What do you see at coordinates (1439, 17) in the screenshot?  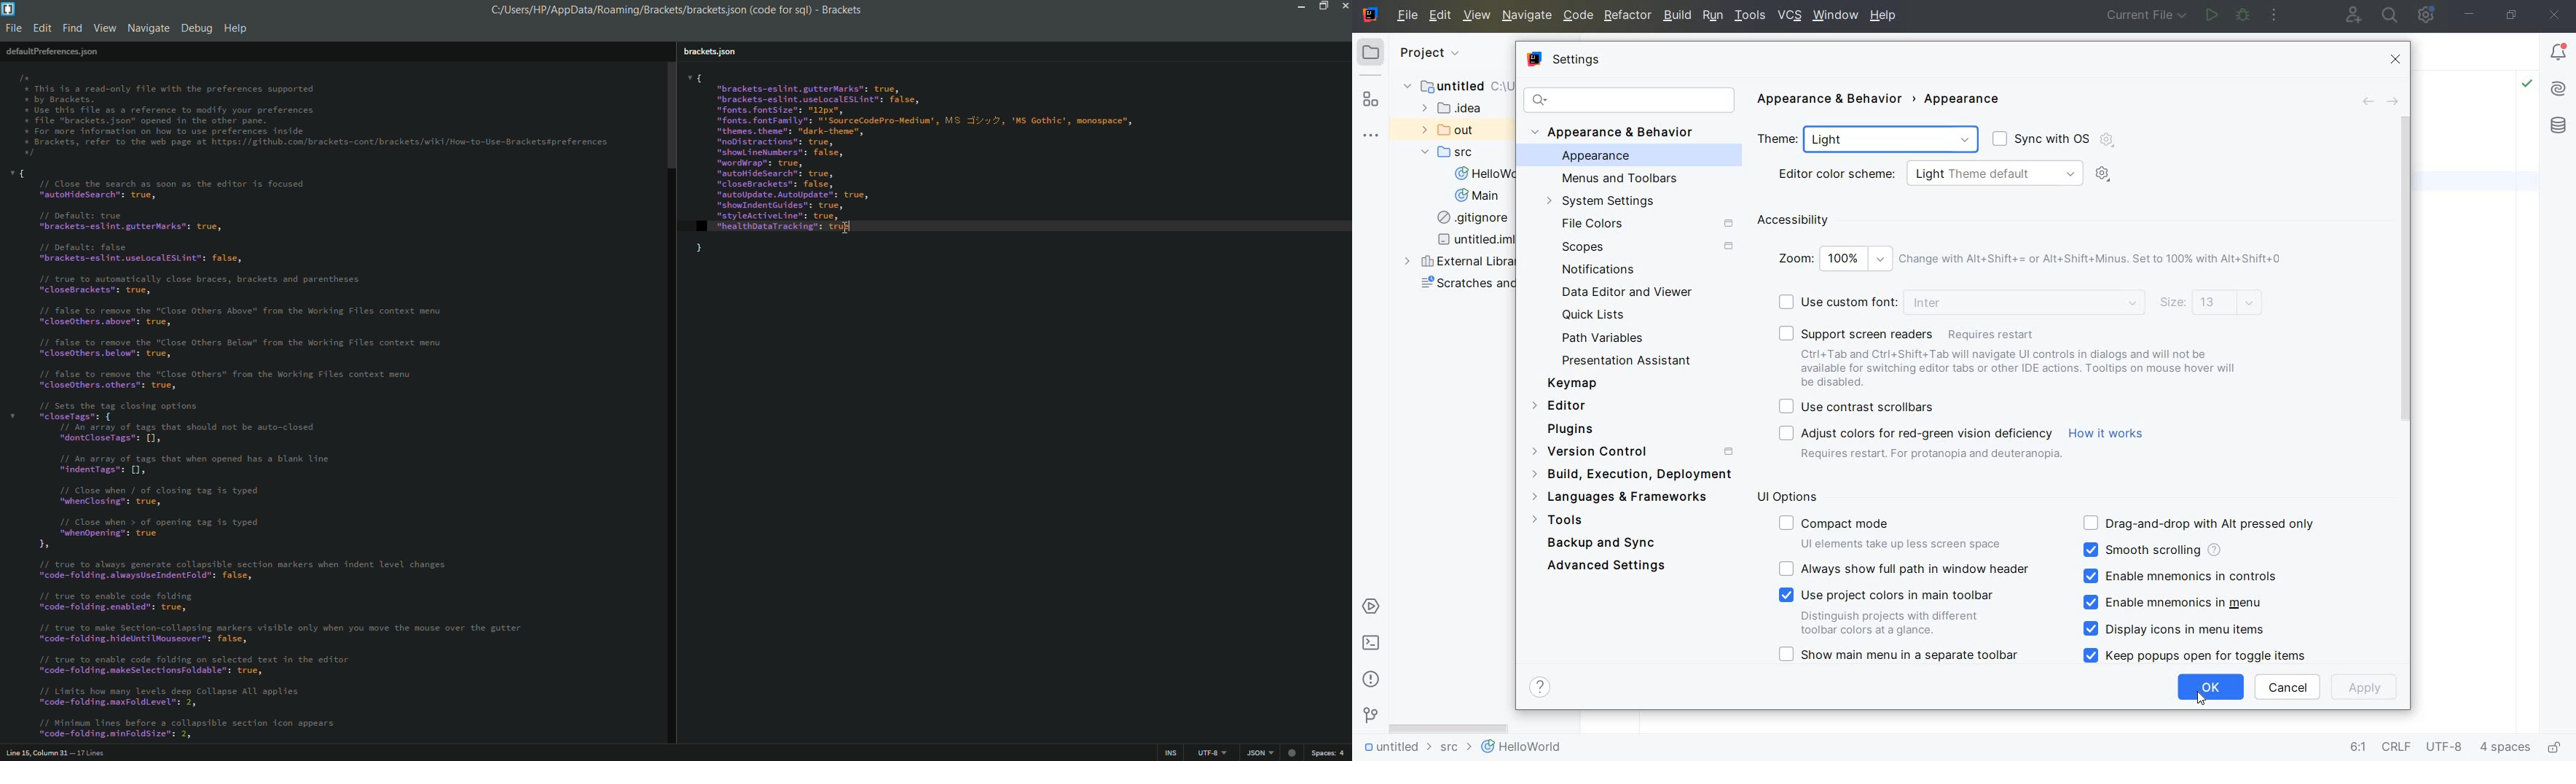 I see `Edit` at bounding box center [1439, 17].